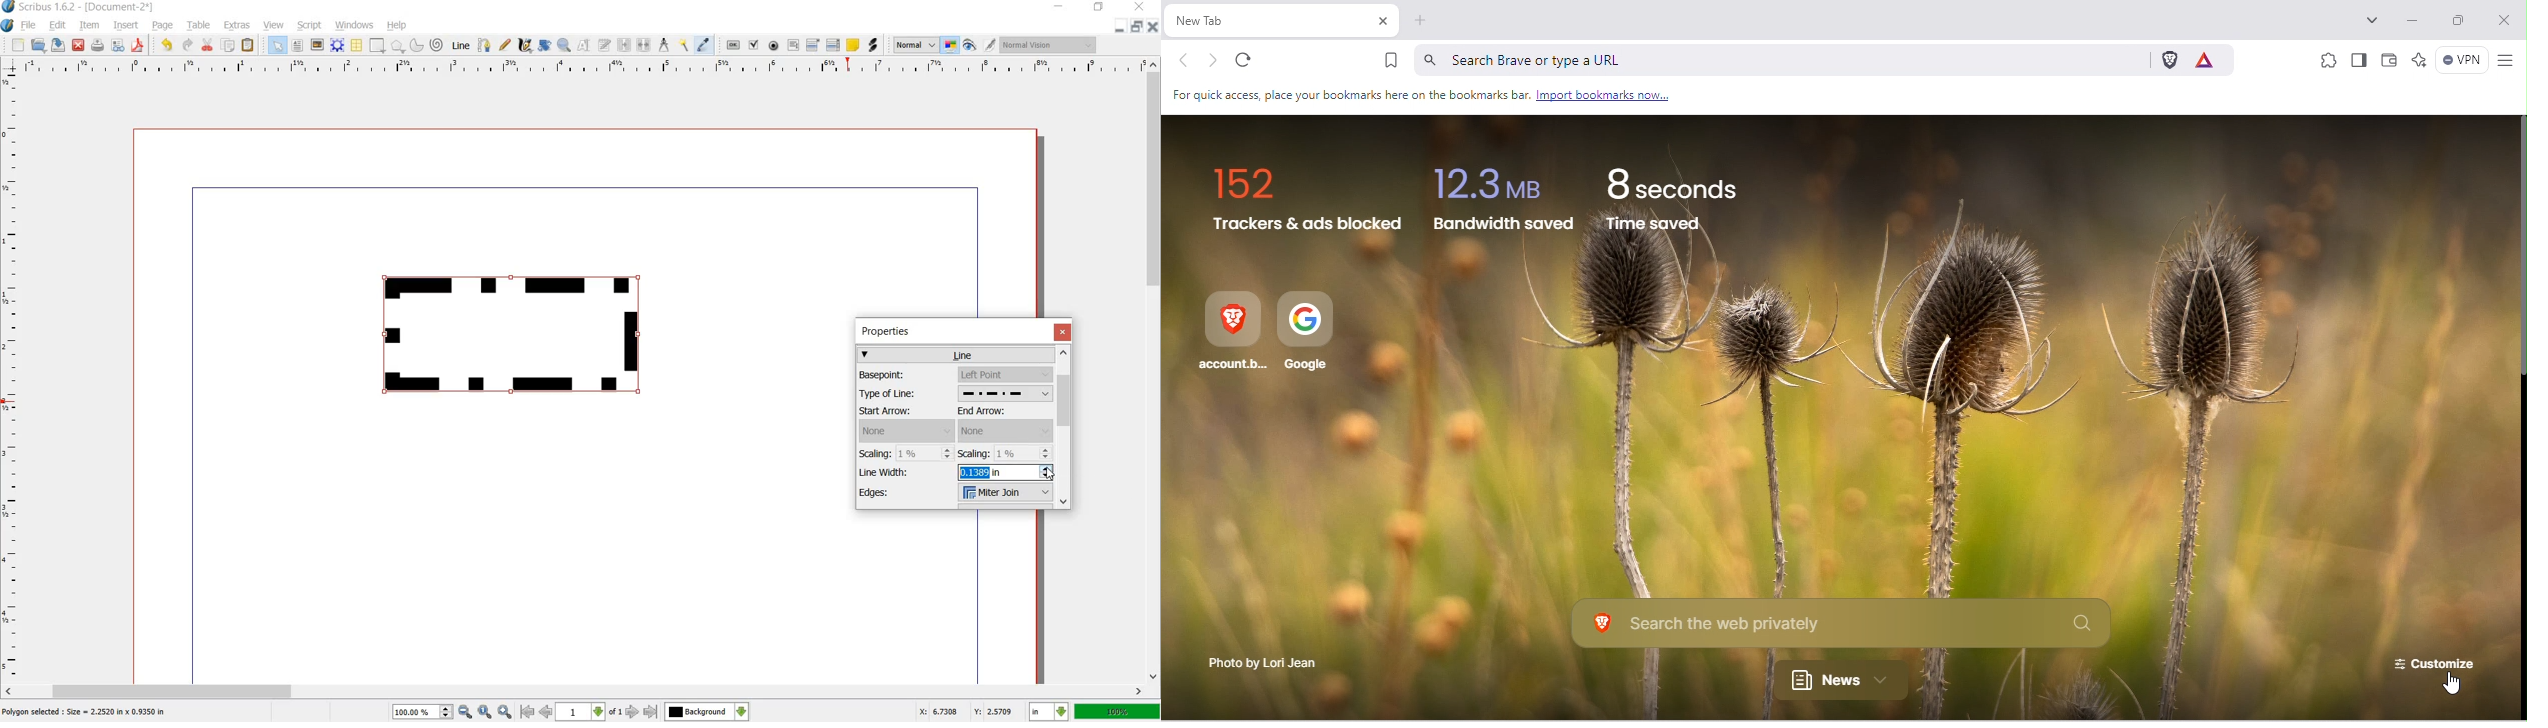 The image size is (2548, 728). I want to click on Reload this page, so click(1253, 61).